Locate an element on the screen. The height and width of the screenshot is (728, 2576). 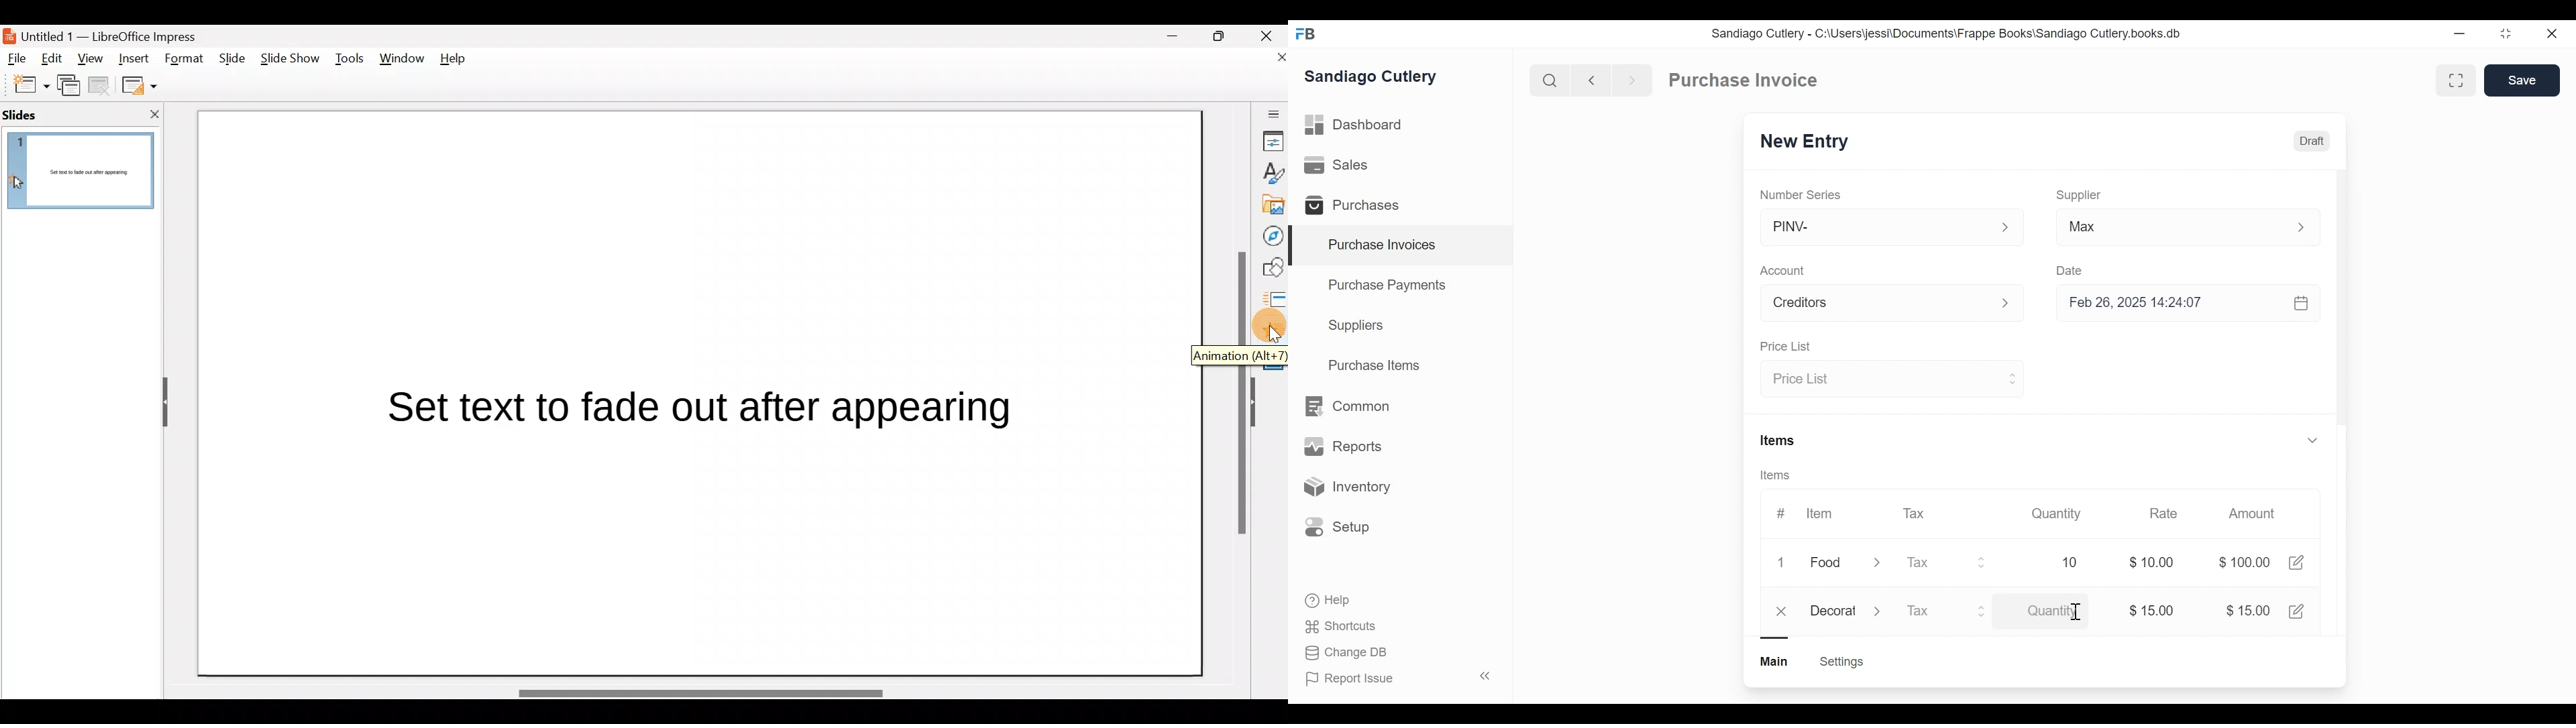
Account is located at coordinates (1785, 272).